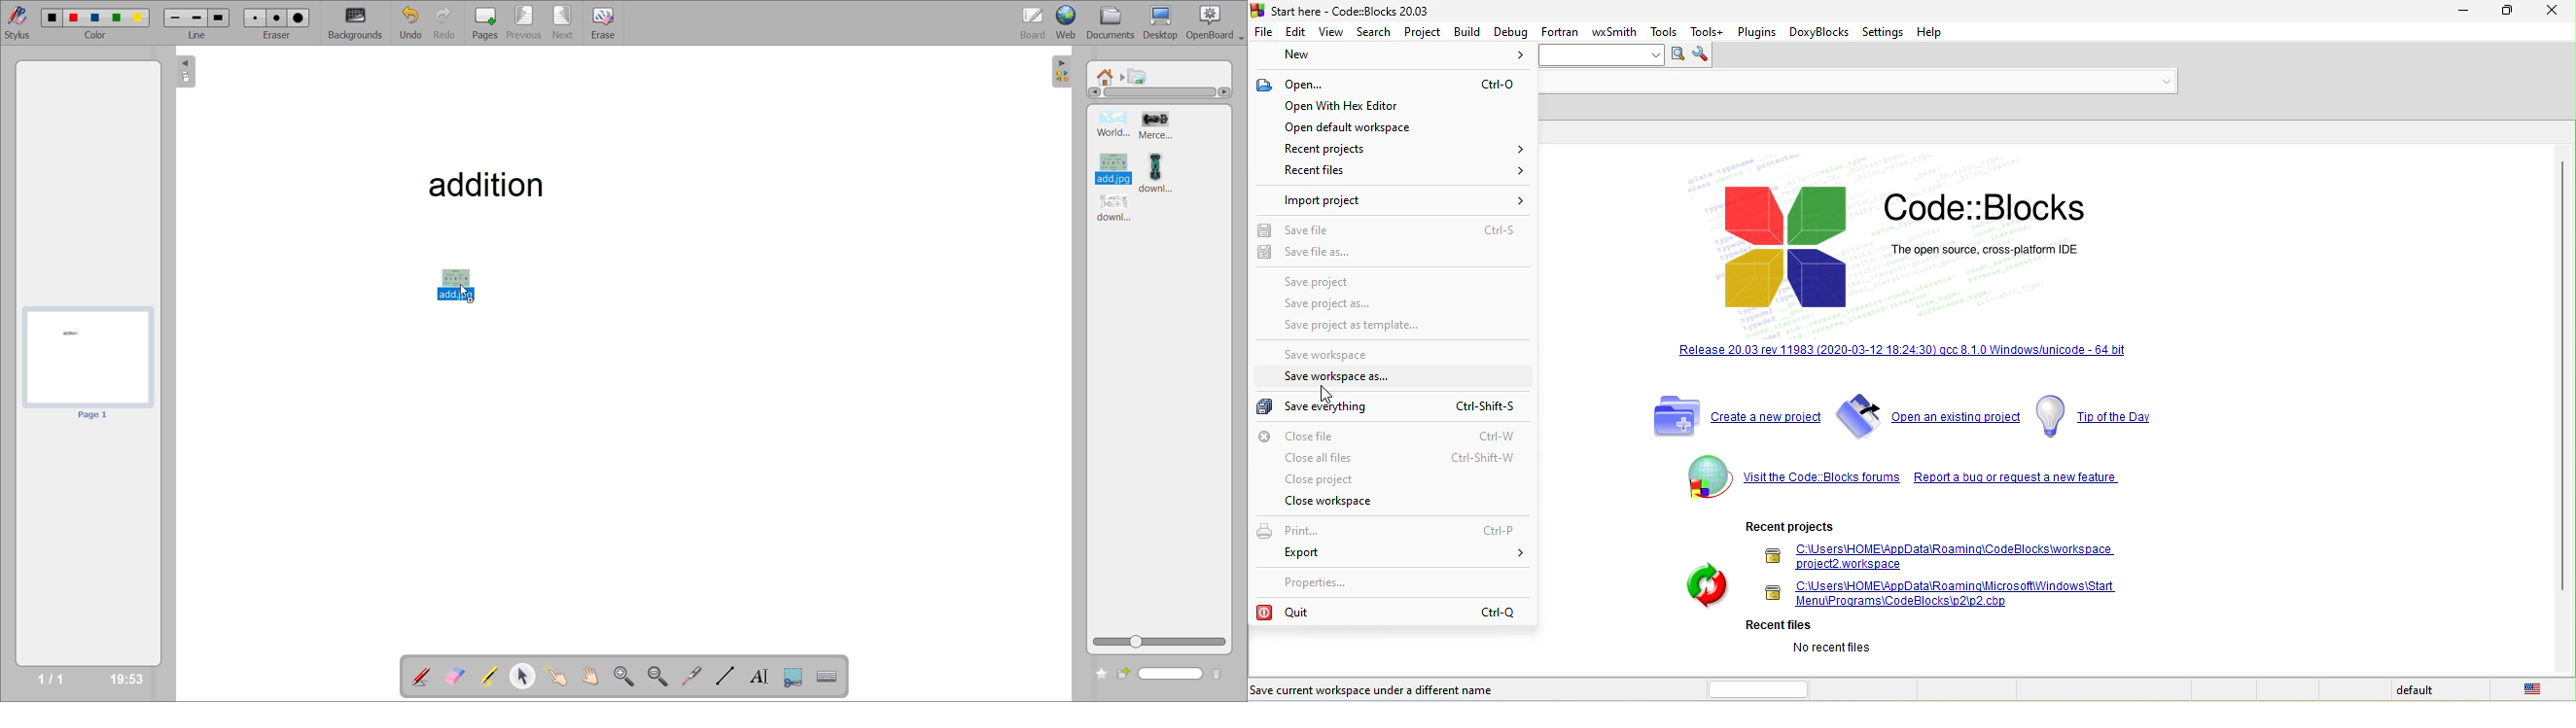  What do you see at coordinates (1384, 406) in the screenshot?
I see `save everything` at bounding box center [1384, 406].